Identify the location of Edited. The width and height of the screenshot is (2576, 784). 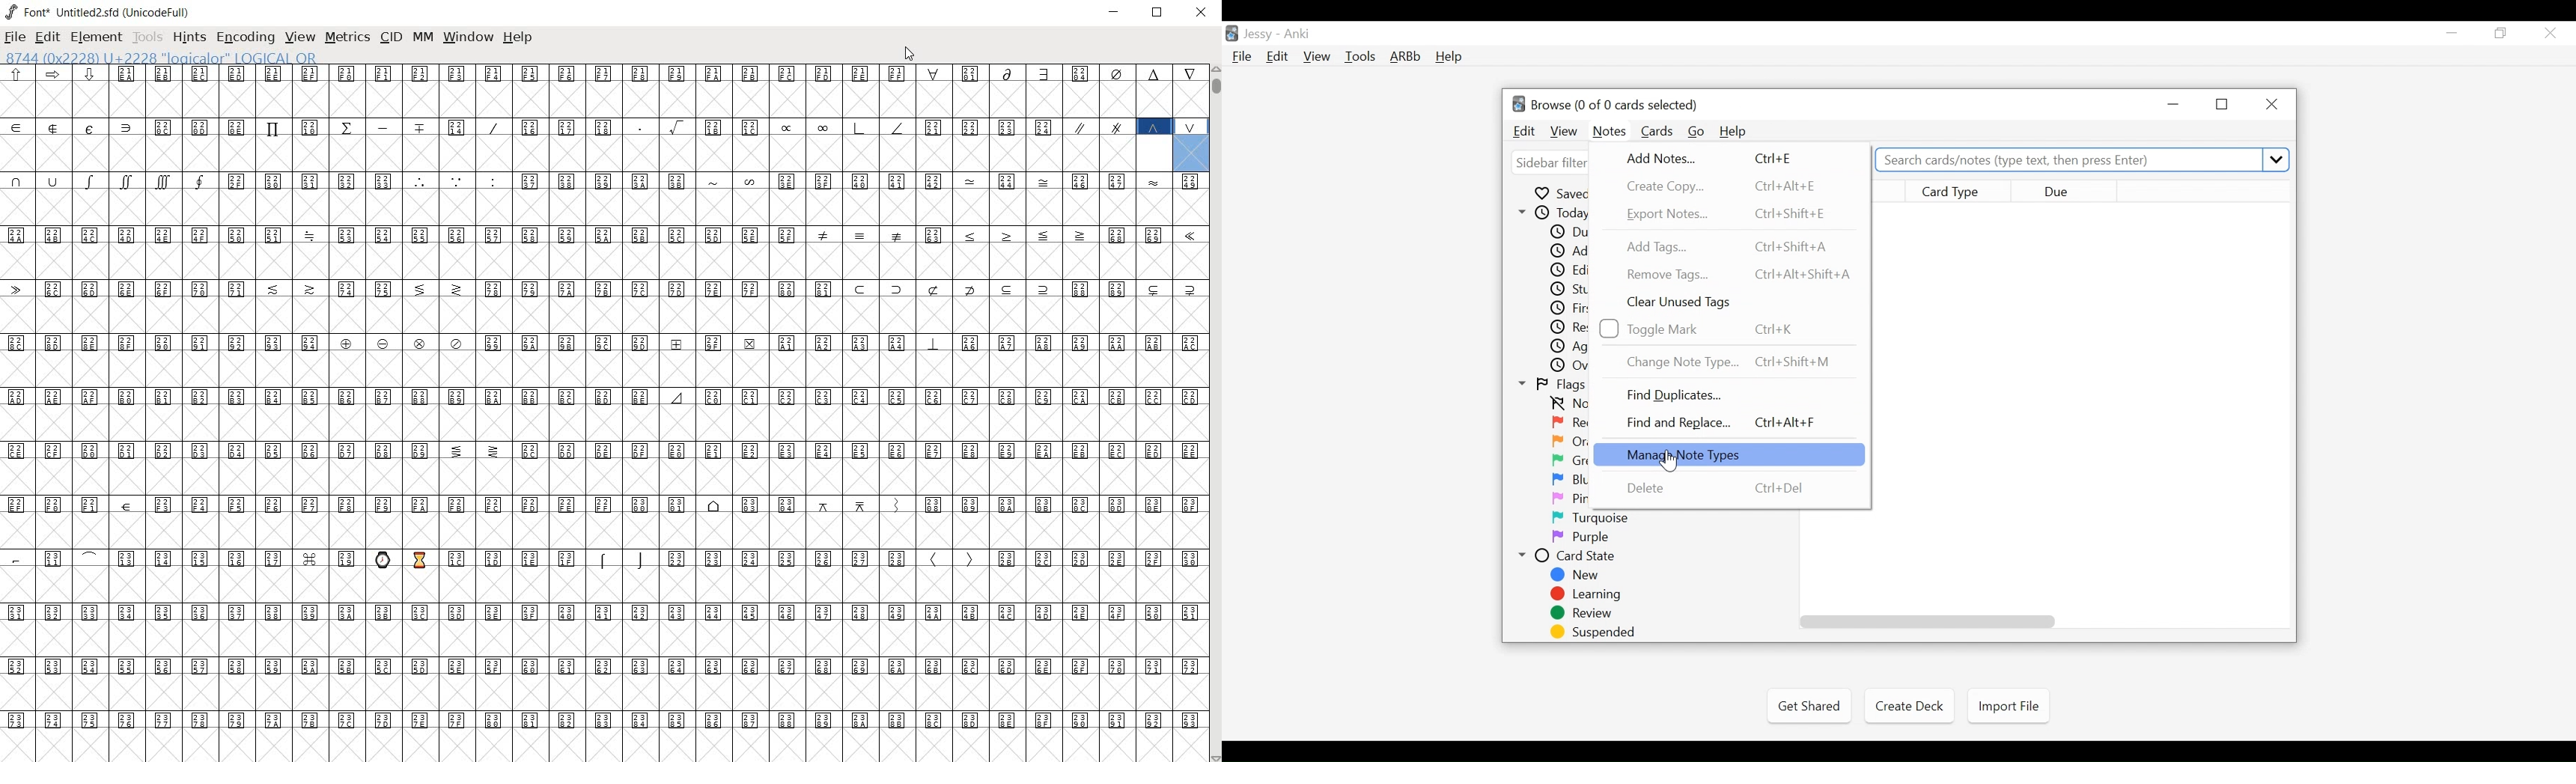
(1567, 270).